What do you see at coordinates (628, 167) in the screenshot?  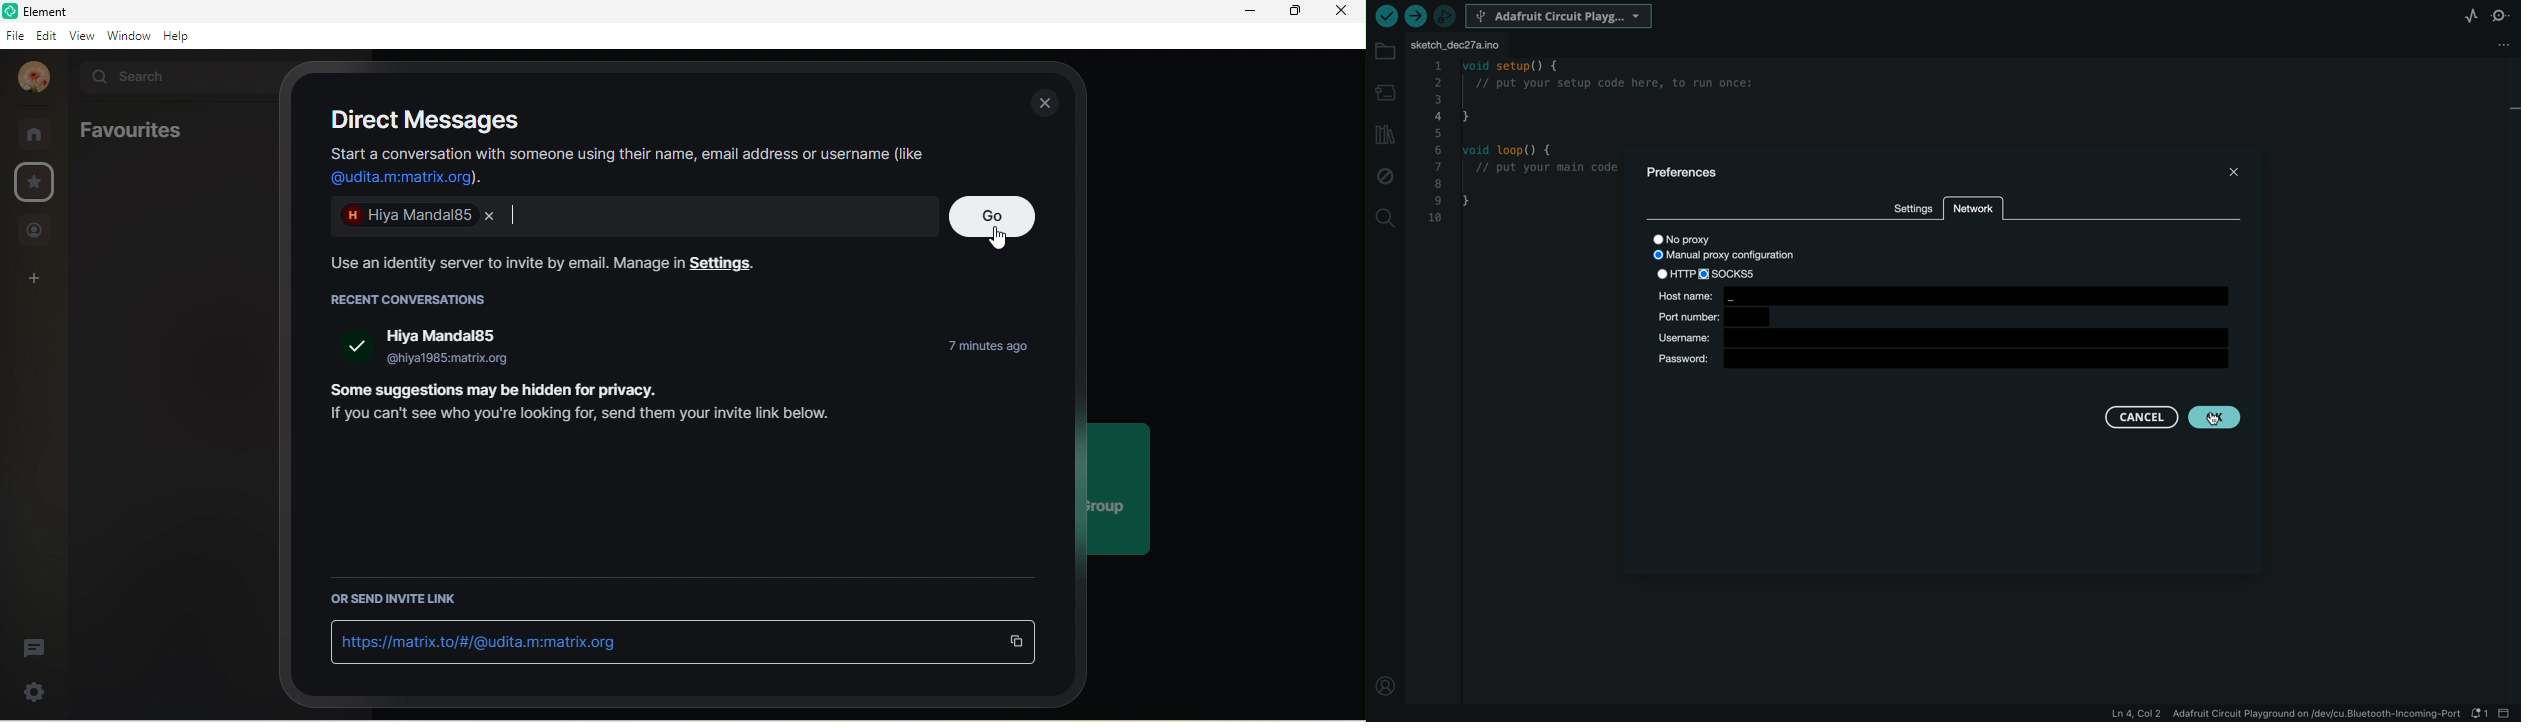 I see `Start a conversation with someone using their name, email address or username (like @udita.m:matrix.org).` at bounding box center [628, 167].